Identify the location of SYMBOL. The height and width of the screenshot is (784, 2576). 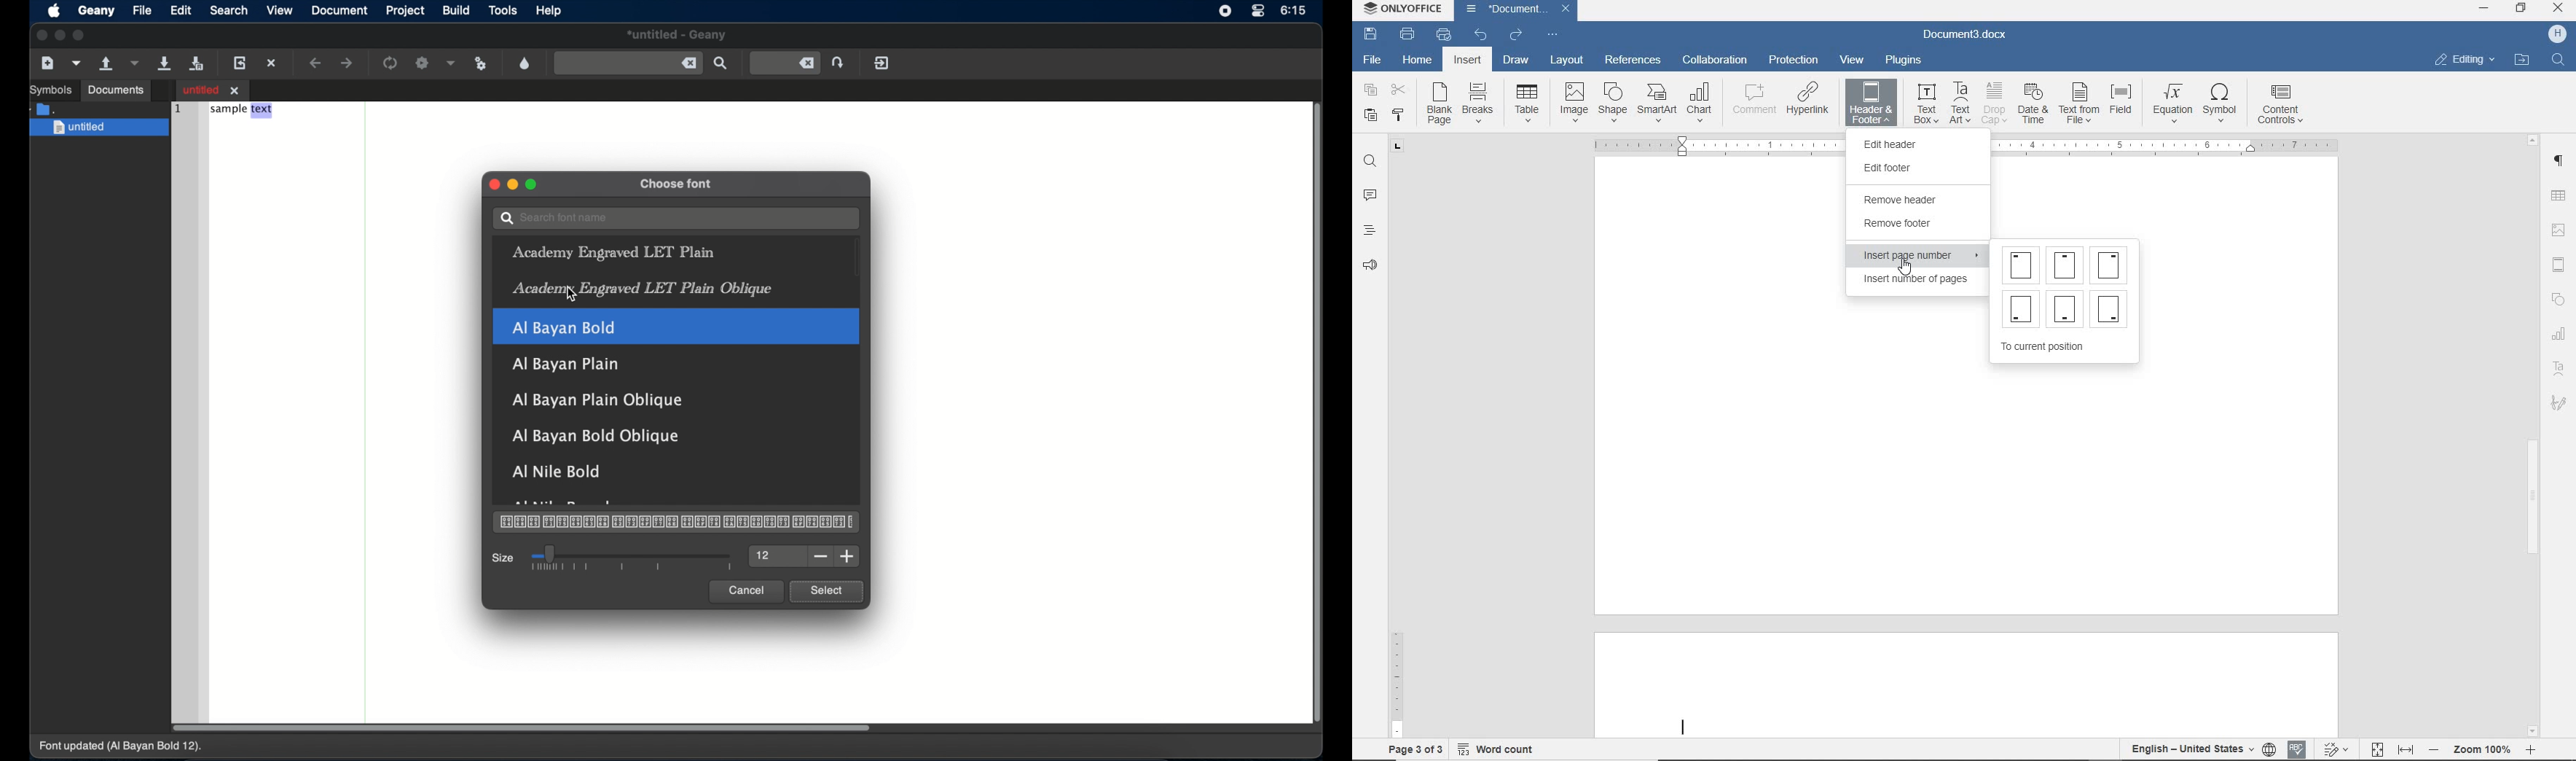
(2223, 101).